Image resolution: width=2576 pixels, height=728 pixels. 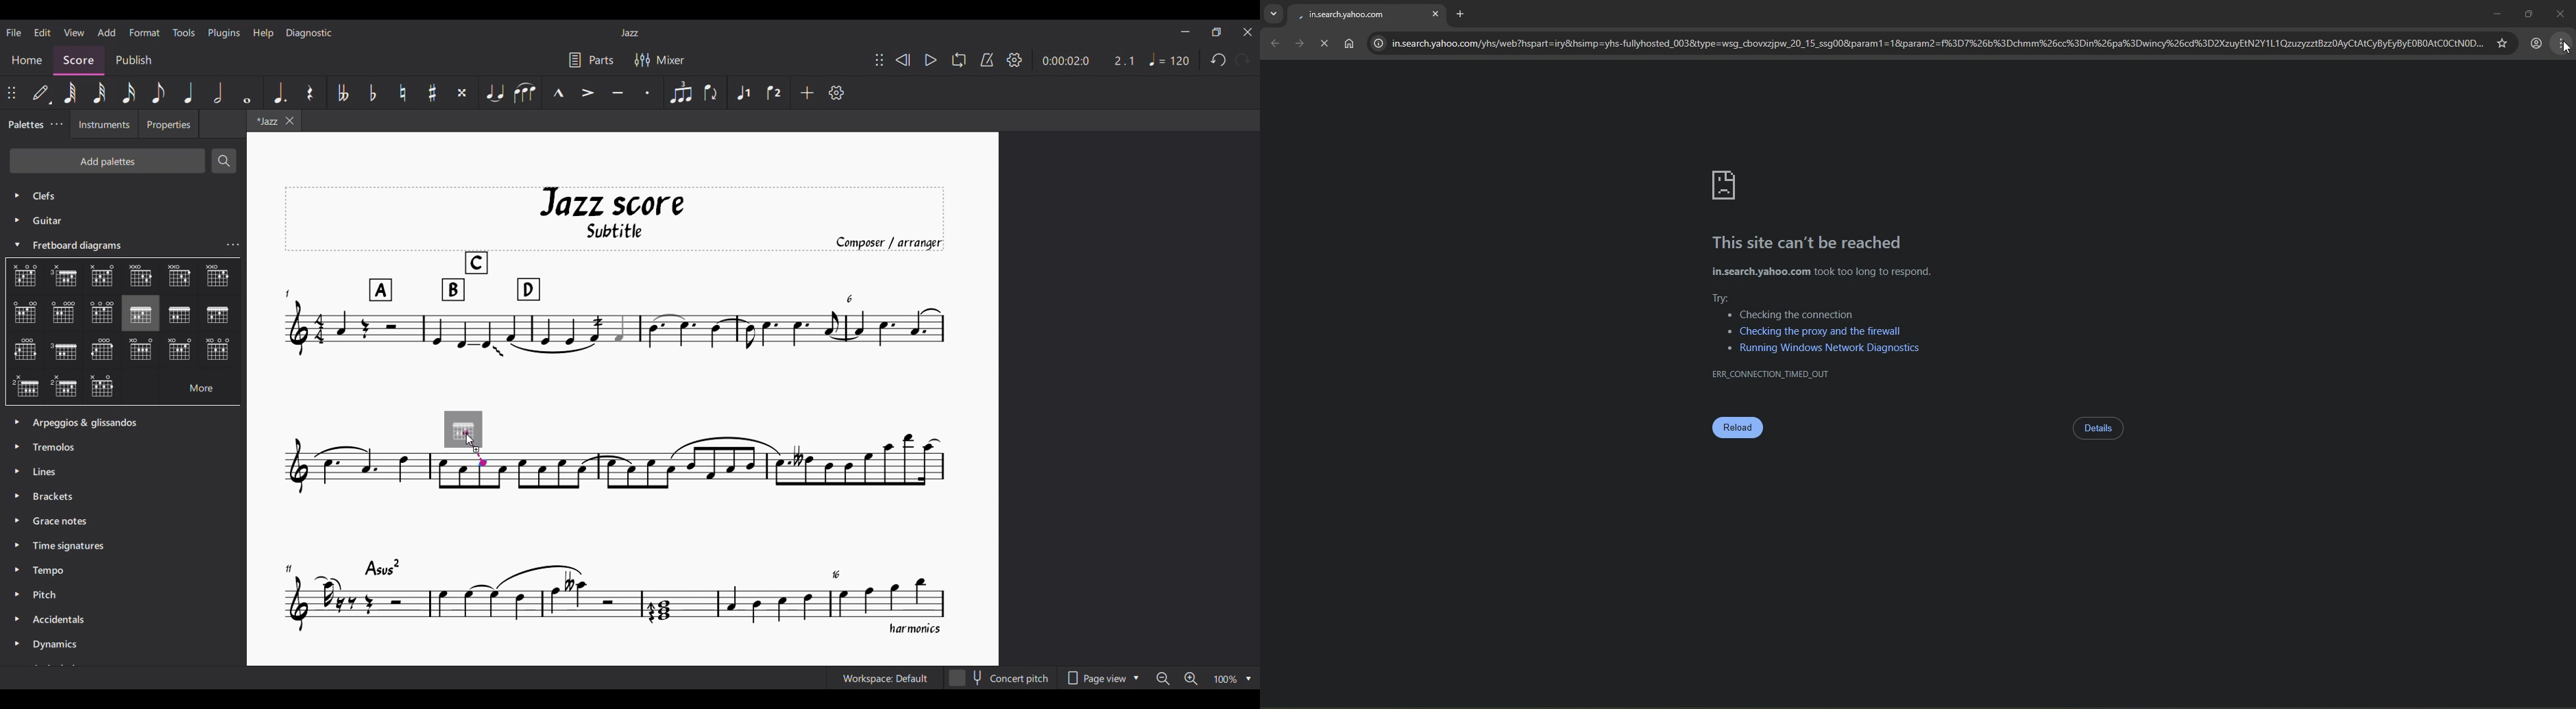 What do you see at coordinates (24, 129) in the screenshot?
I see `Palettes, current selection` at bounding box center [24, 129].